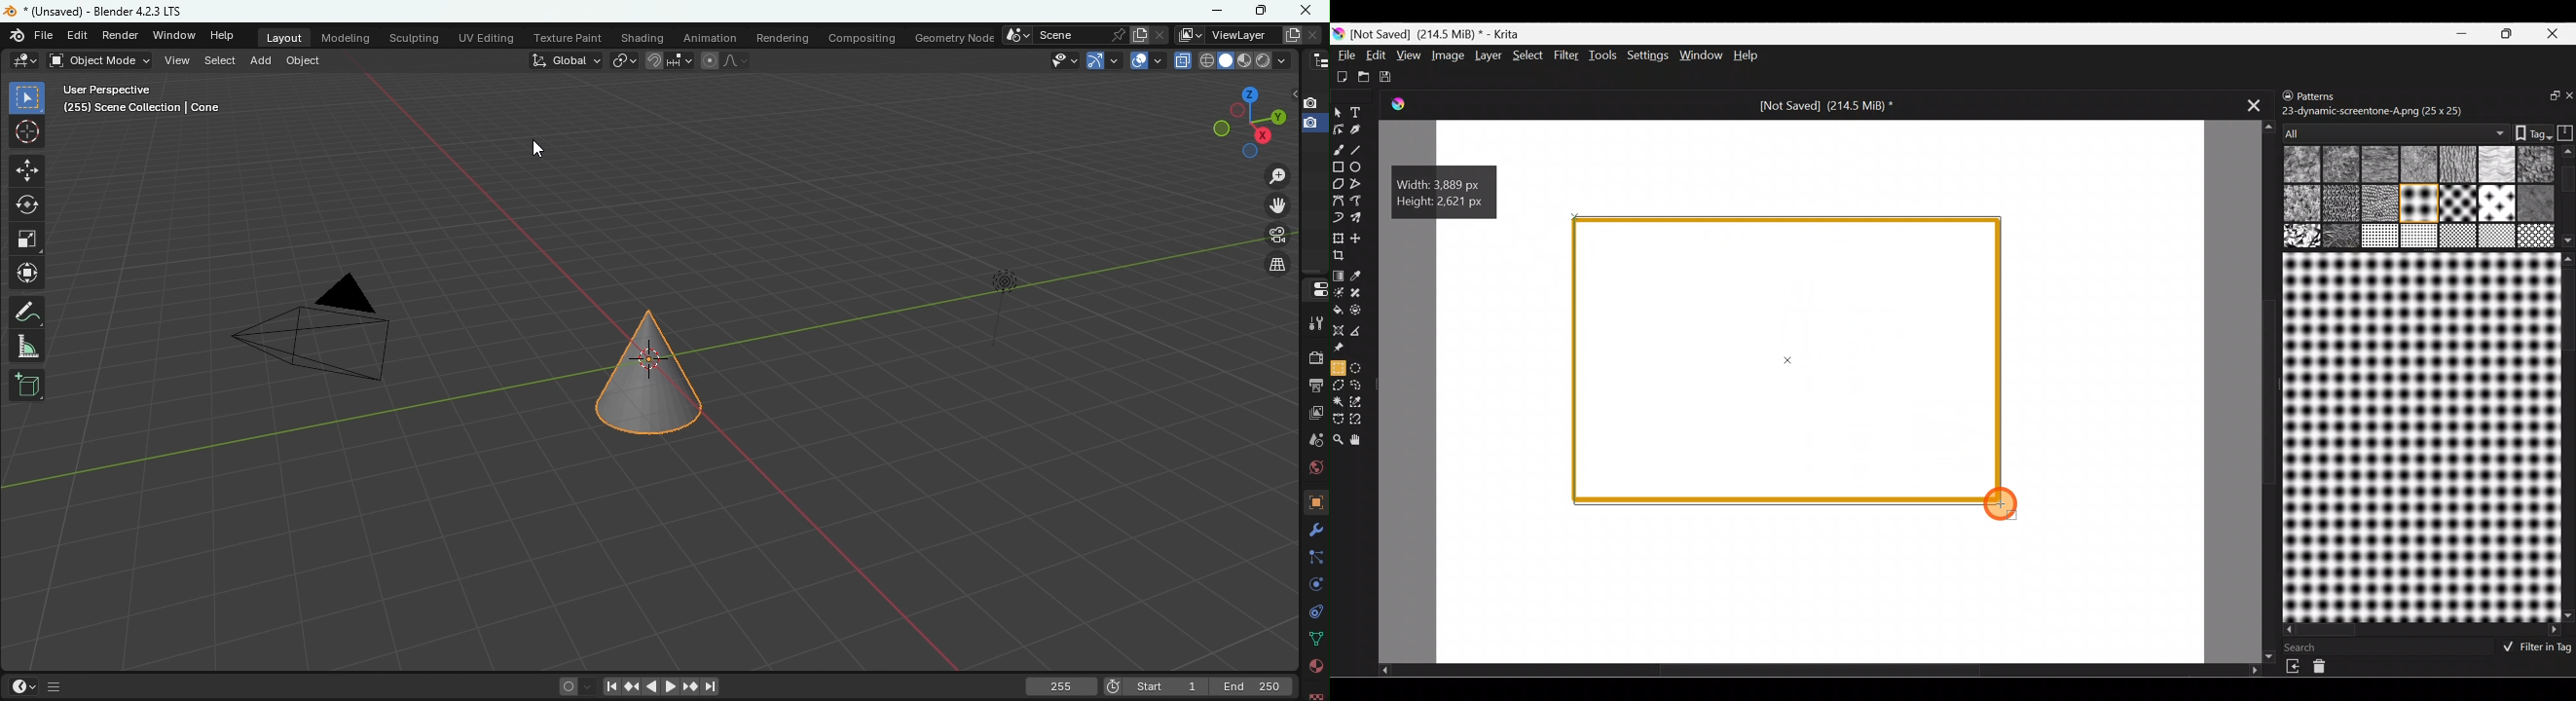 This screenshot has width=2576, height=728. What do you see at coordinates (1342, 77) in the screenshot?
I see `Create new document` at bounding box center [1342, 77].